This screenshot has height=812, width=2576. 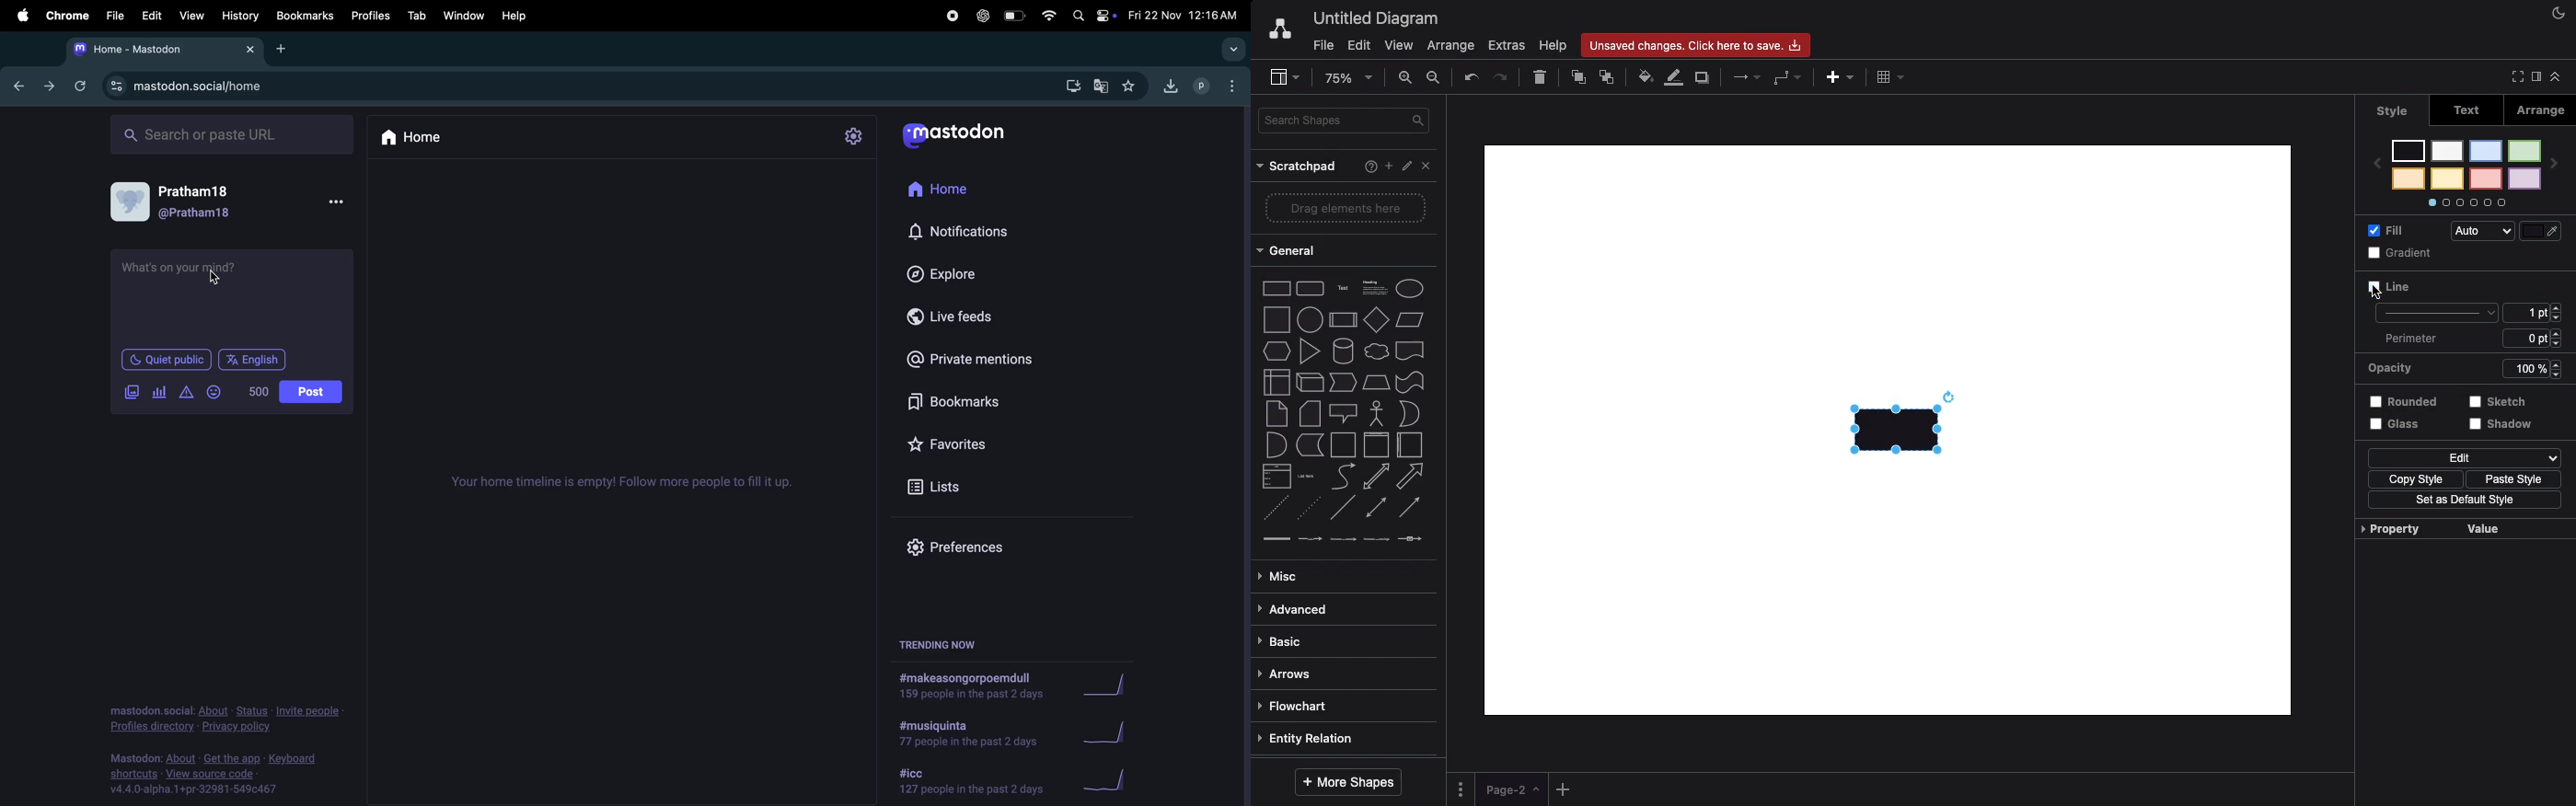 I want to click on private mentions, so click(x=971, y=359).